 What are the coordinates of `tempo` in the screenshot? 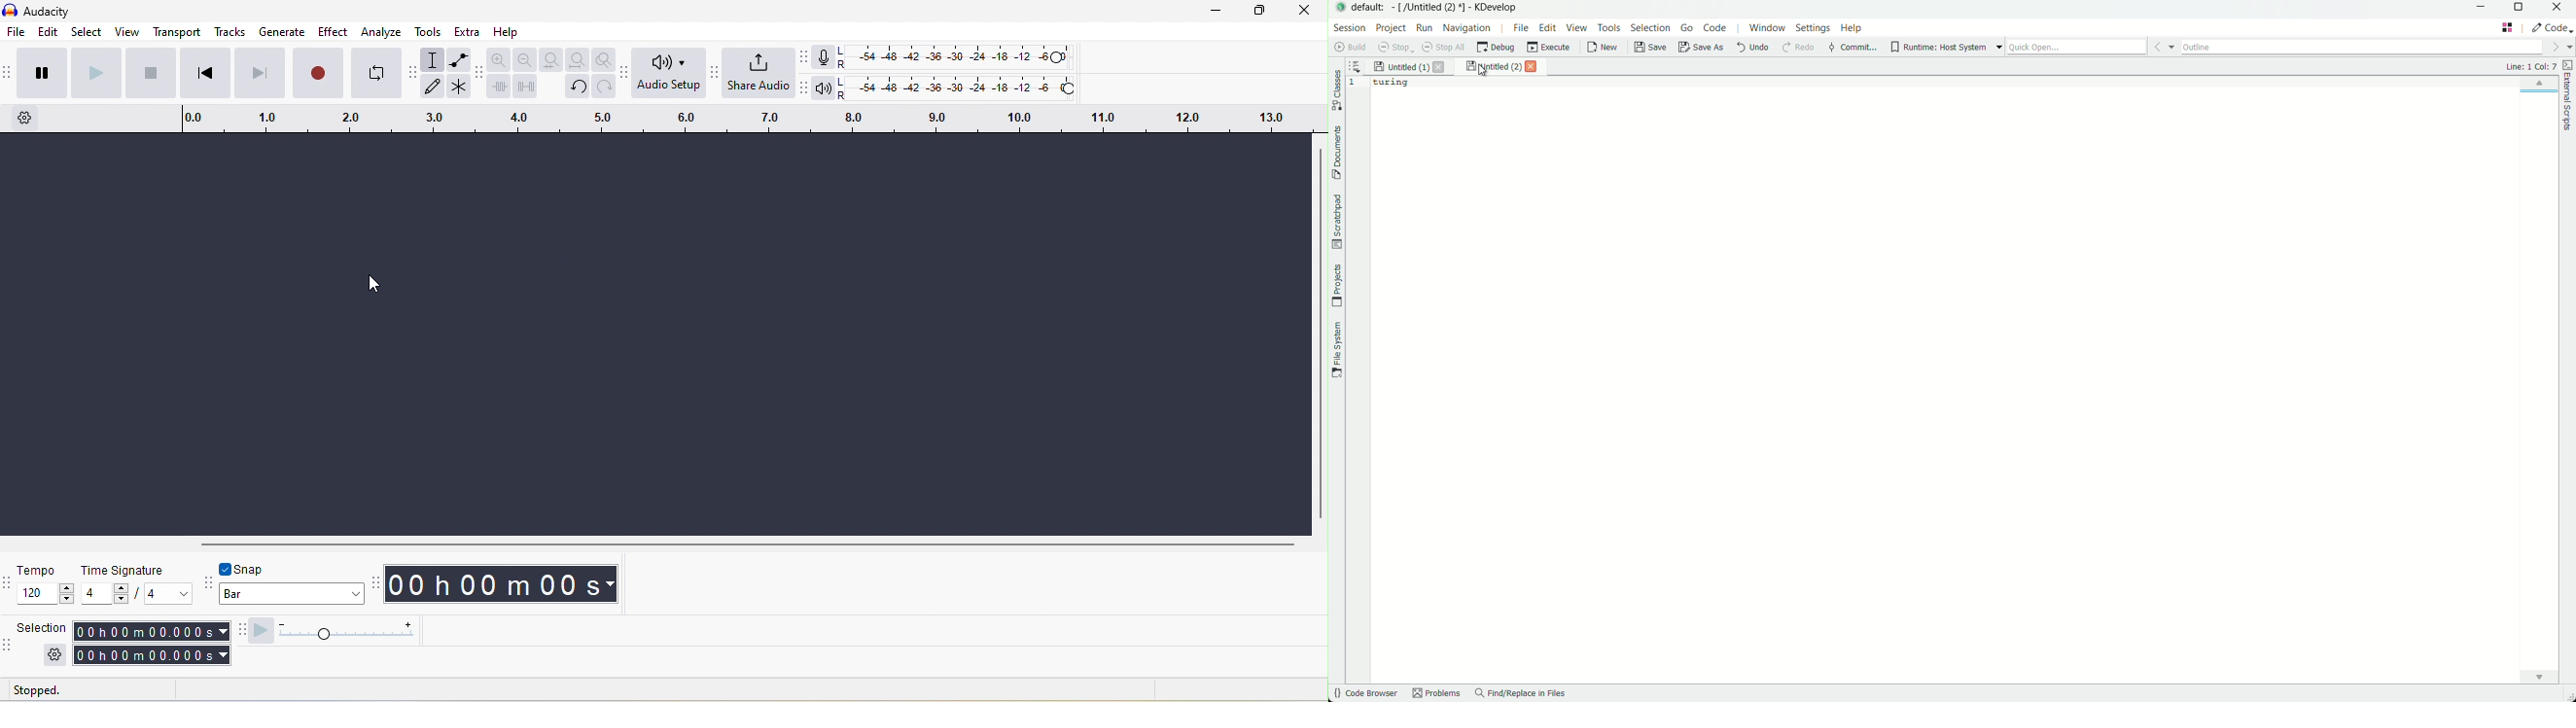 It's located at (39, 570).